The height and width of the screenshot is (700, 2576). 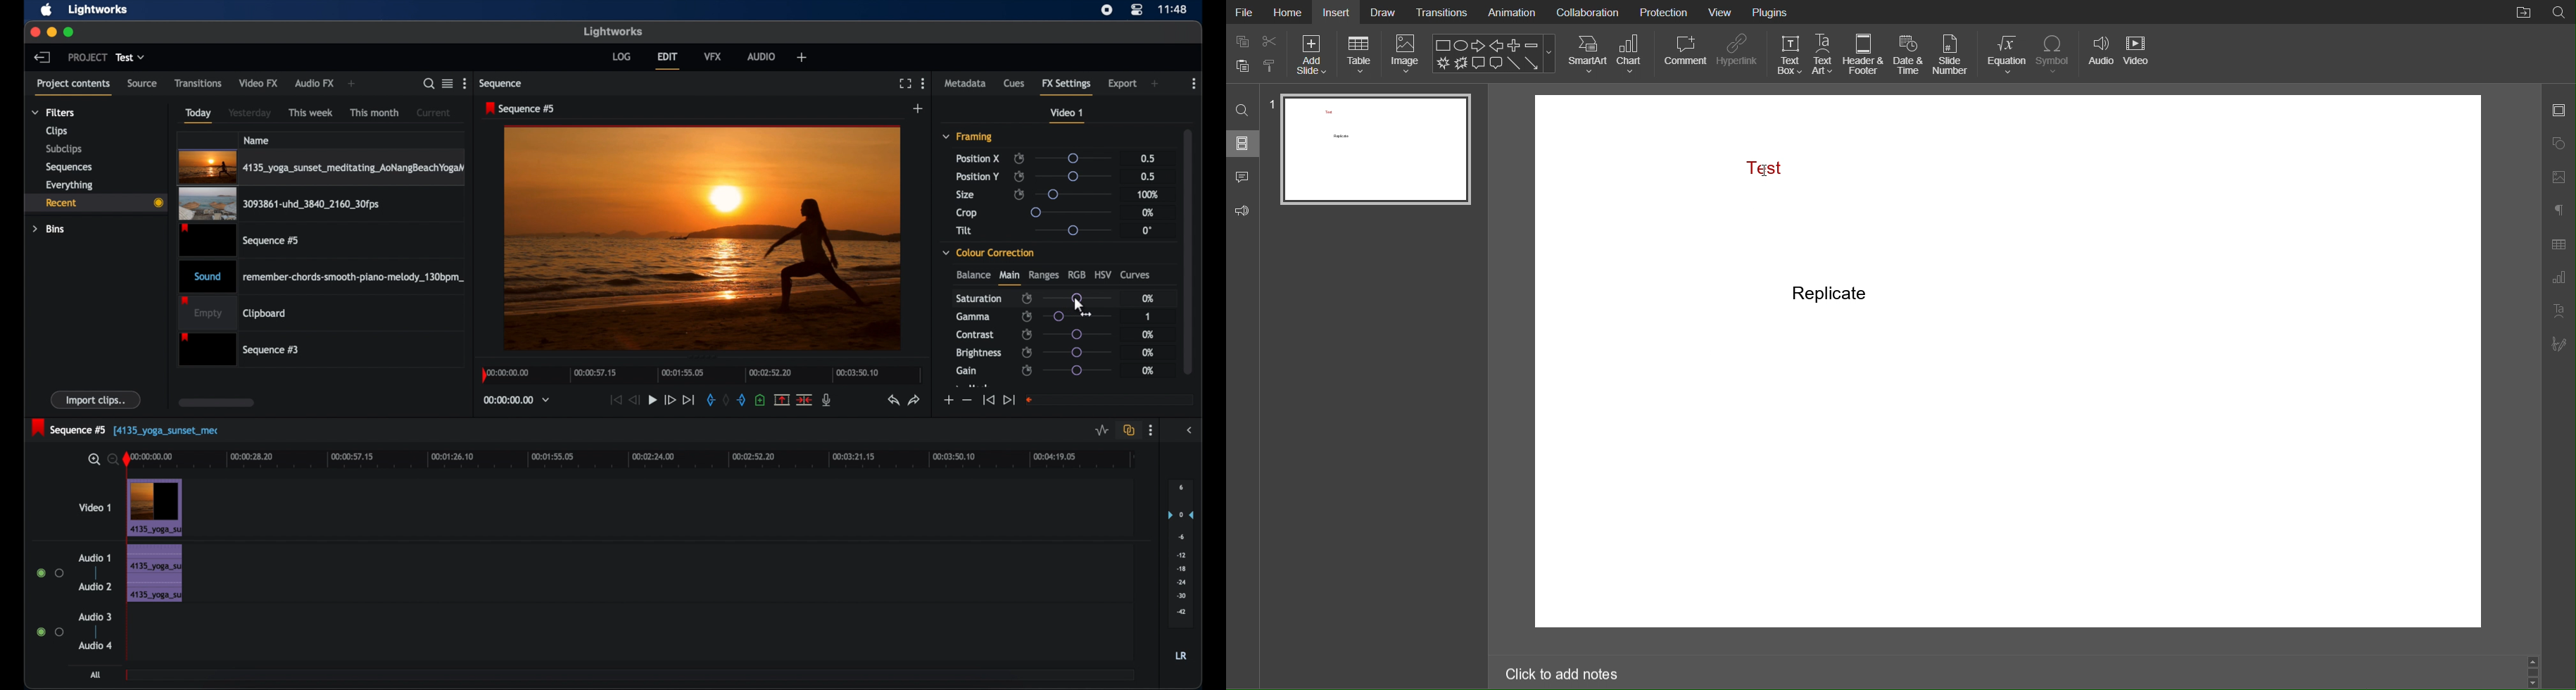 I want to click on 0%, so click(x=1149, y=212).